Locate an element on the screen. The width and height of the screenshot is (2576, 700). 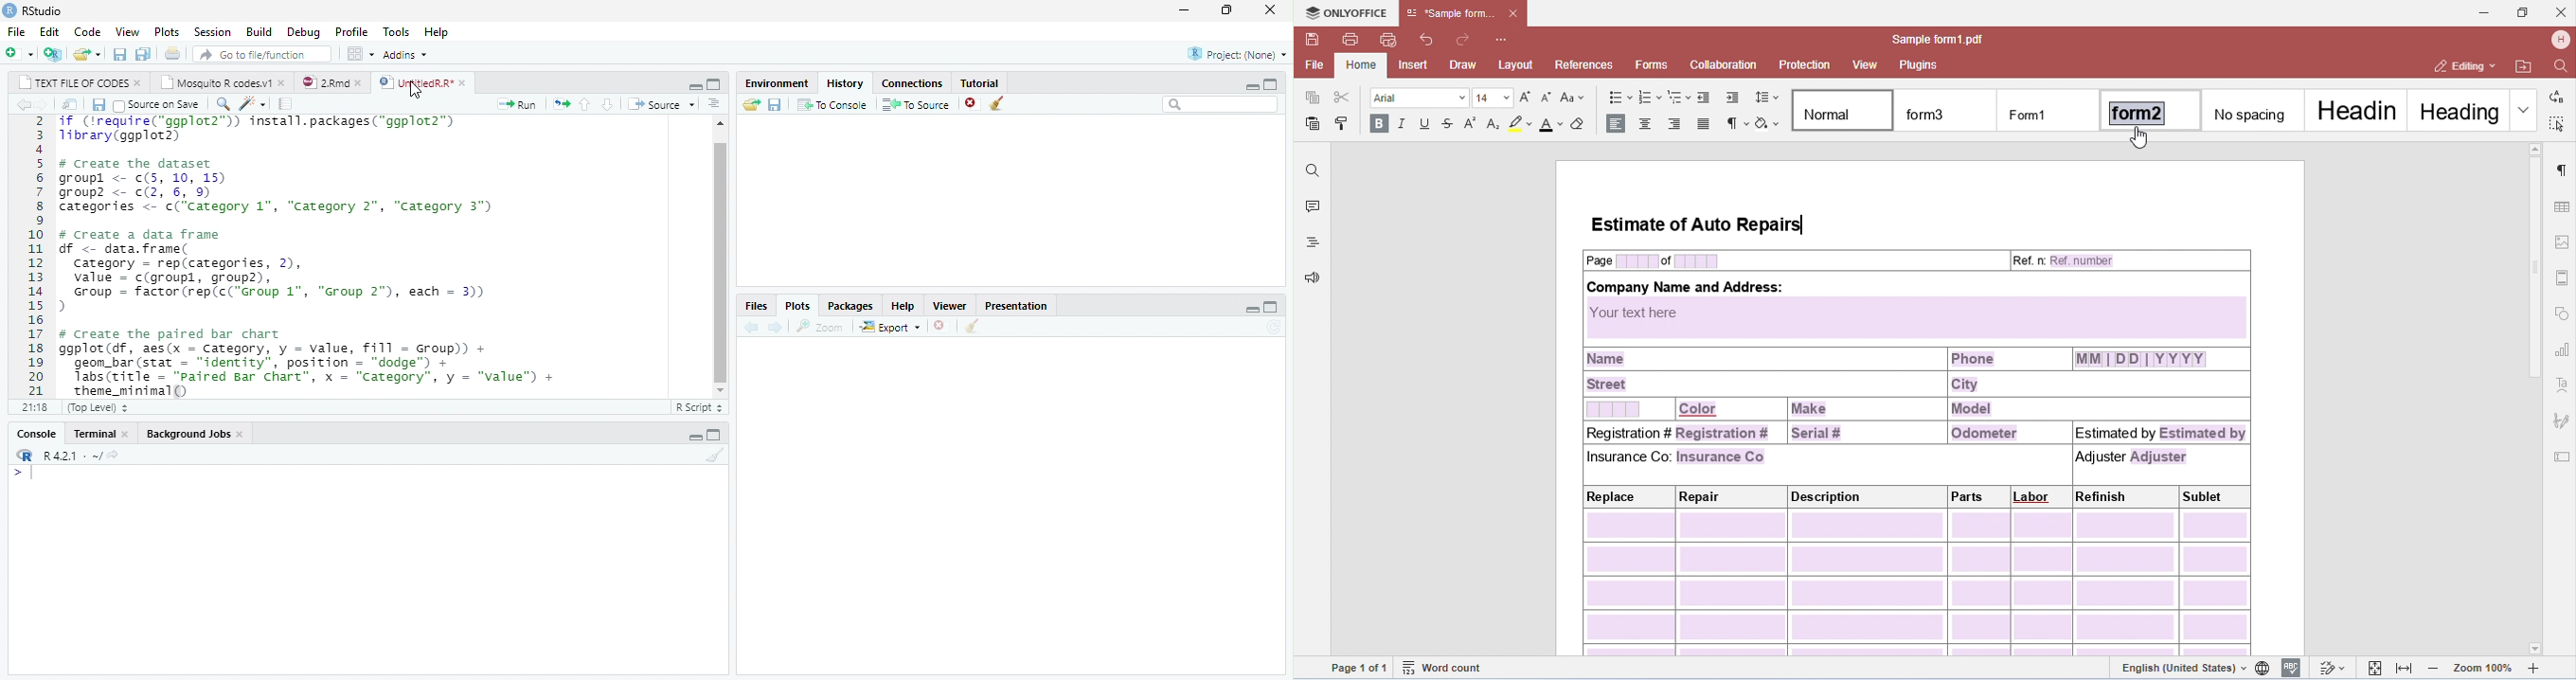
addins is located at coordinates (408, 54).